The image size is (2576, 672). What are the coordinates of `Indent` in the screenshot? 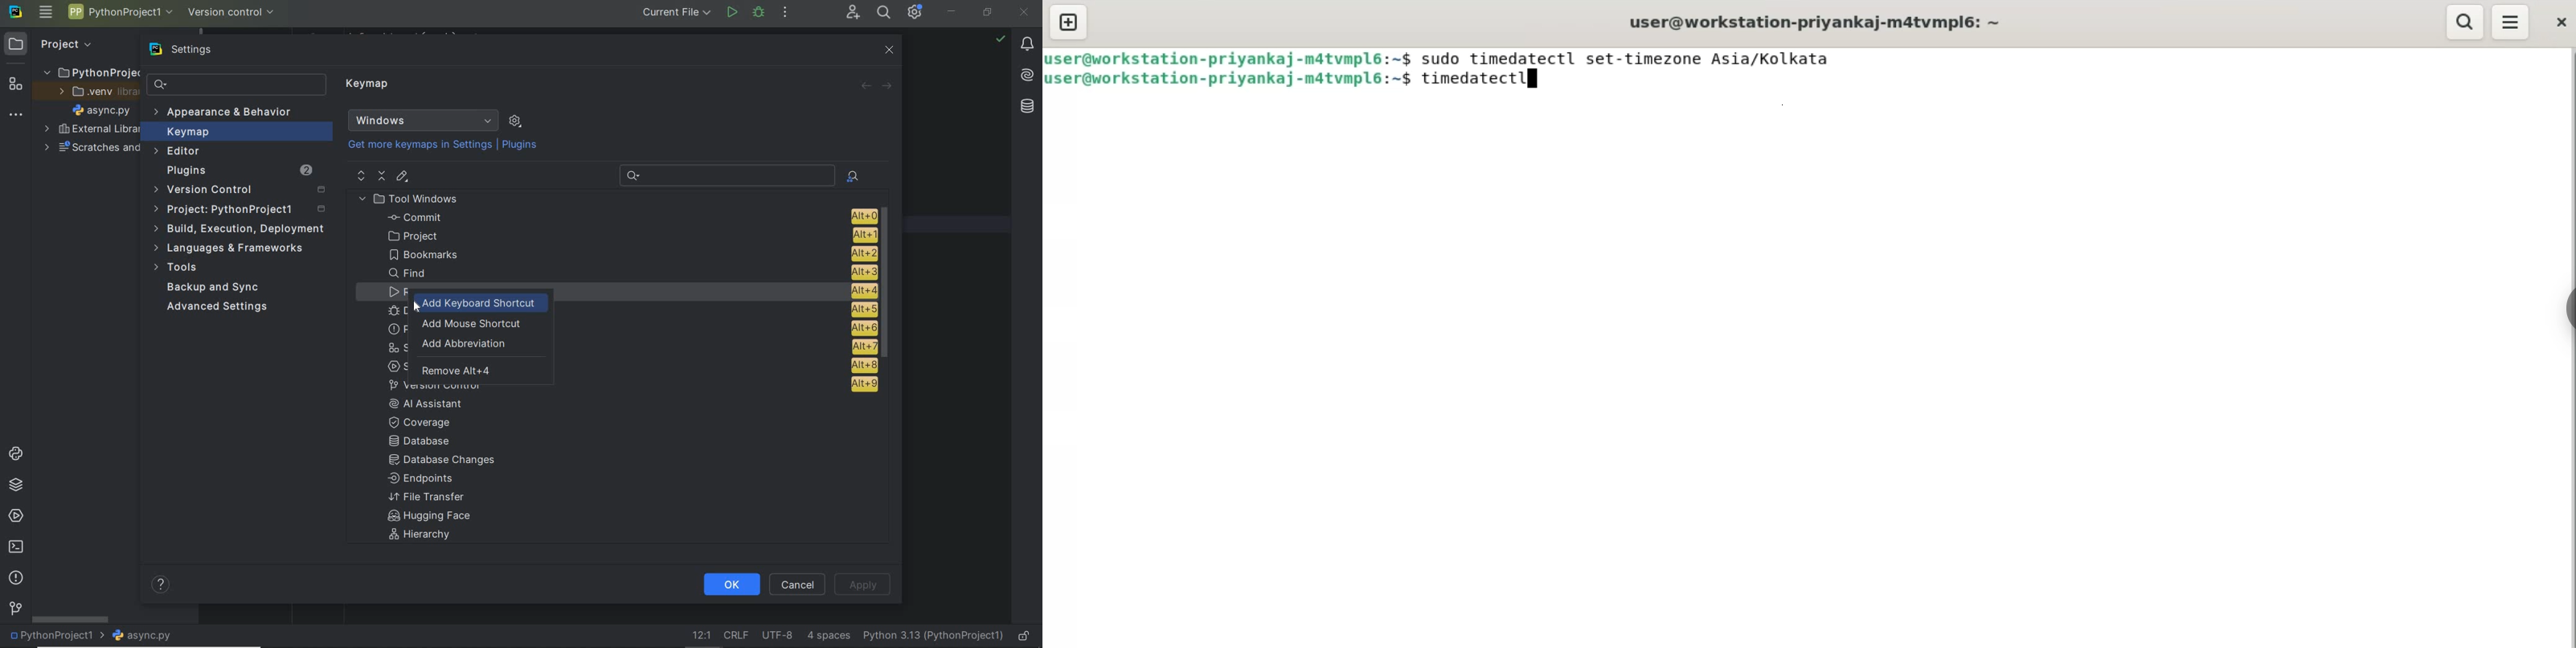 It's located at (828, 637).